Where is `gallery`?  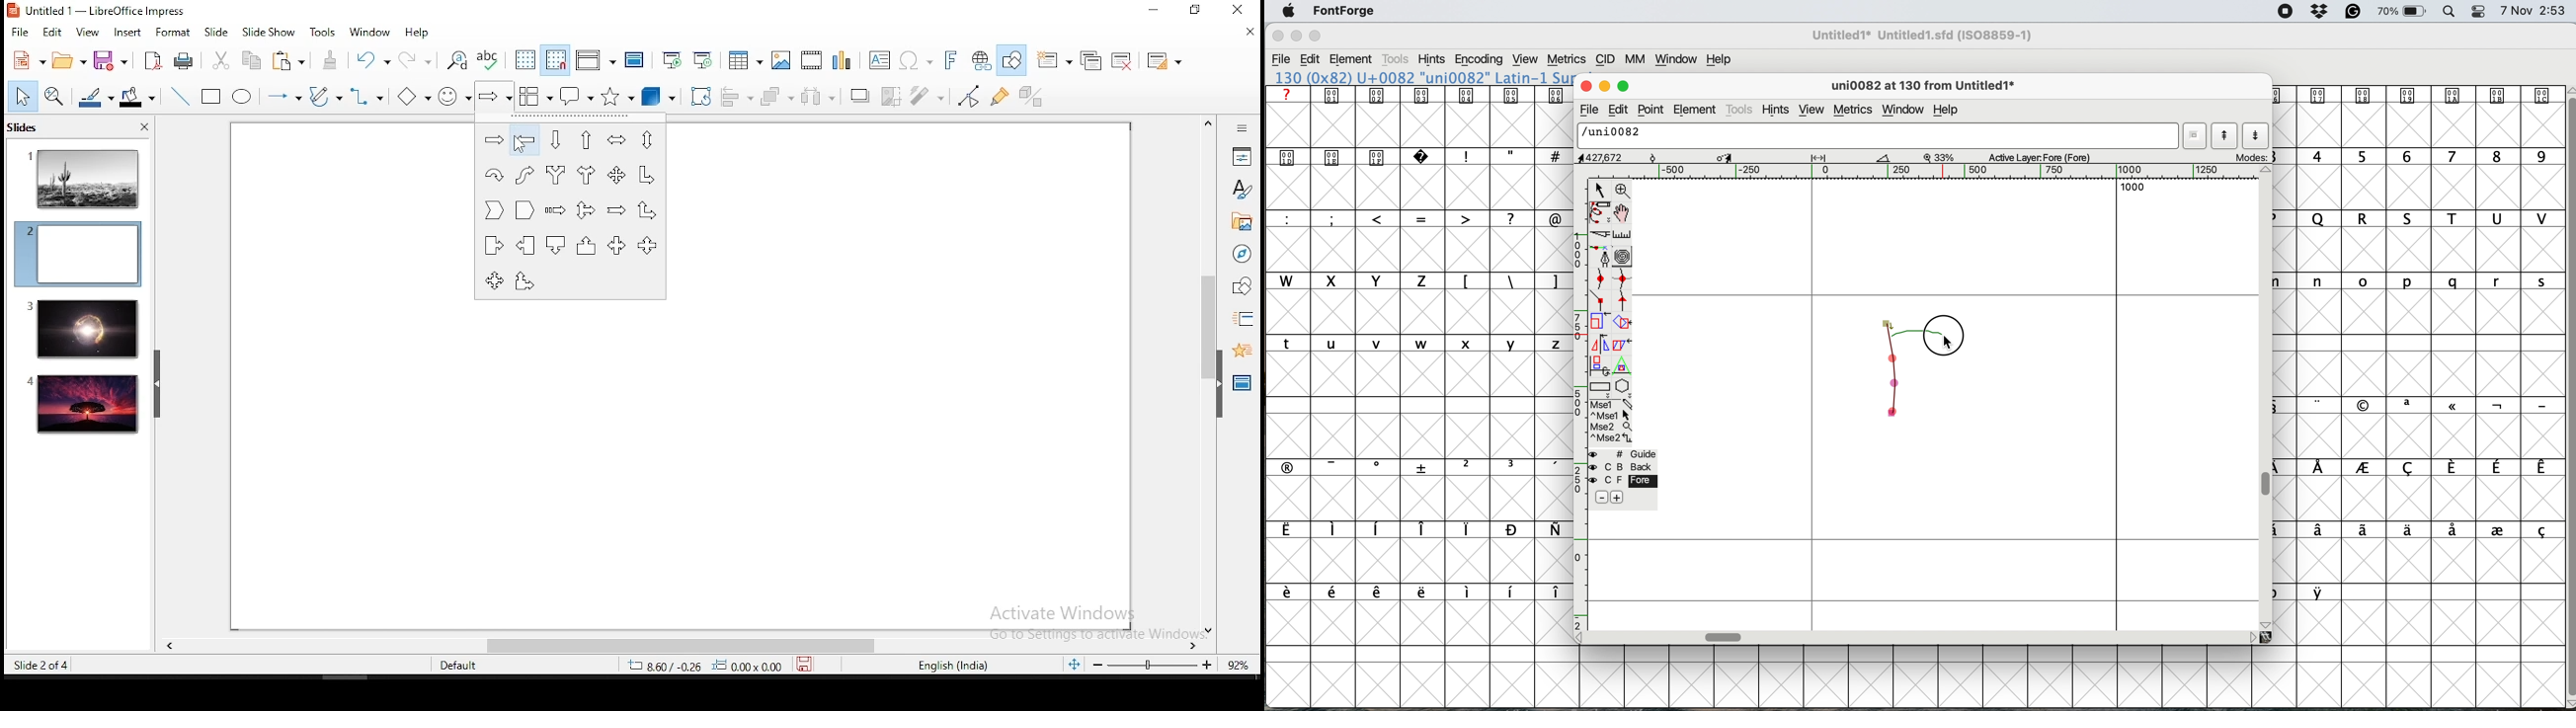
gallery is located at coordinates (1242, 224).